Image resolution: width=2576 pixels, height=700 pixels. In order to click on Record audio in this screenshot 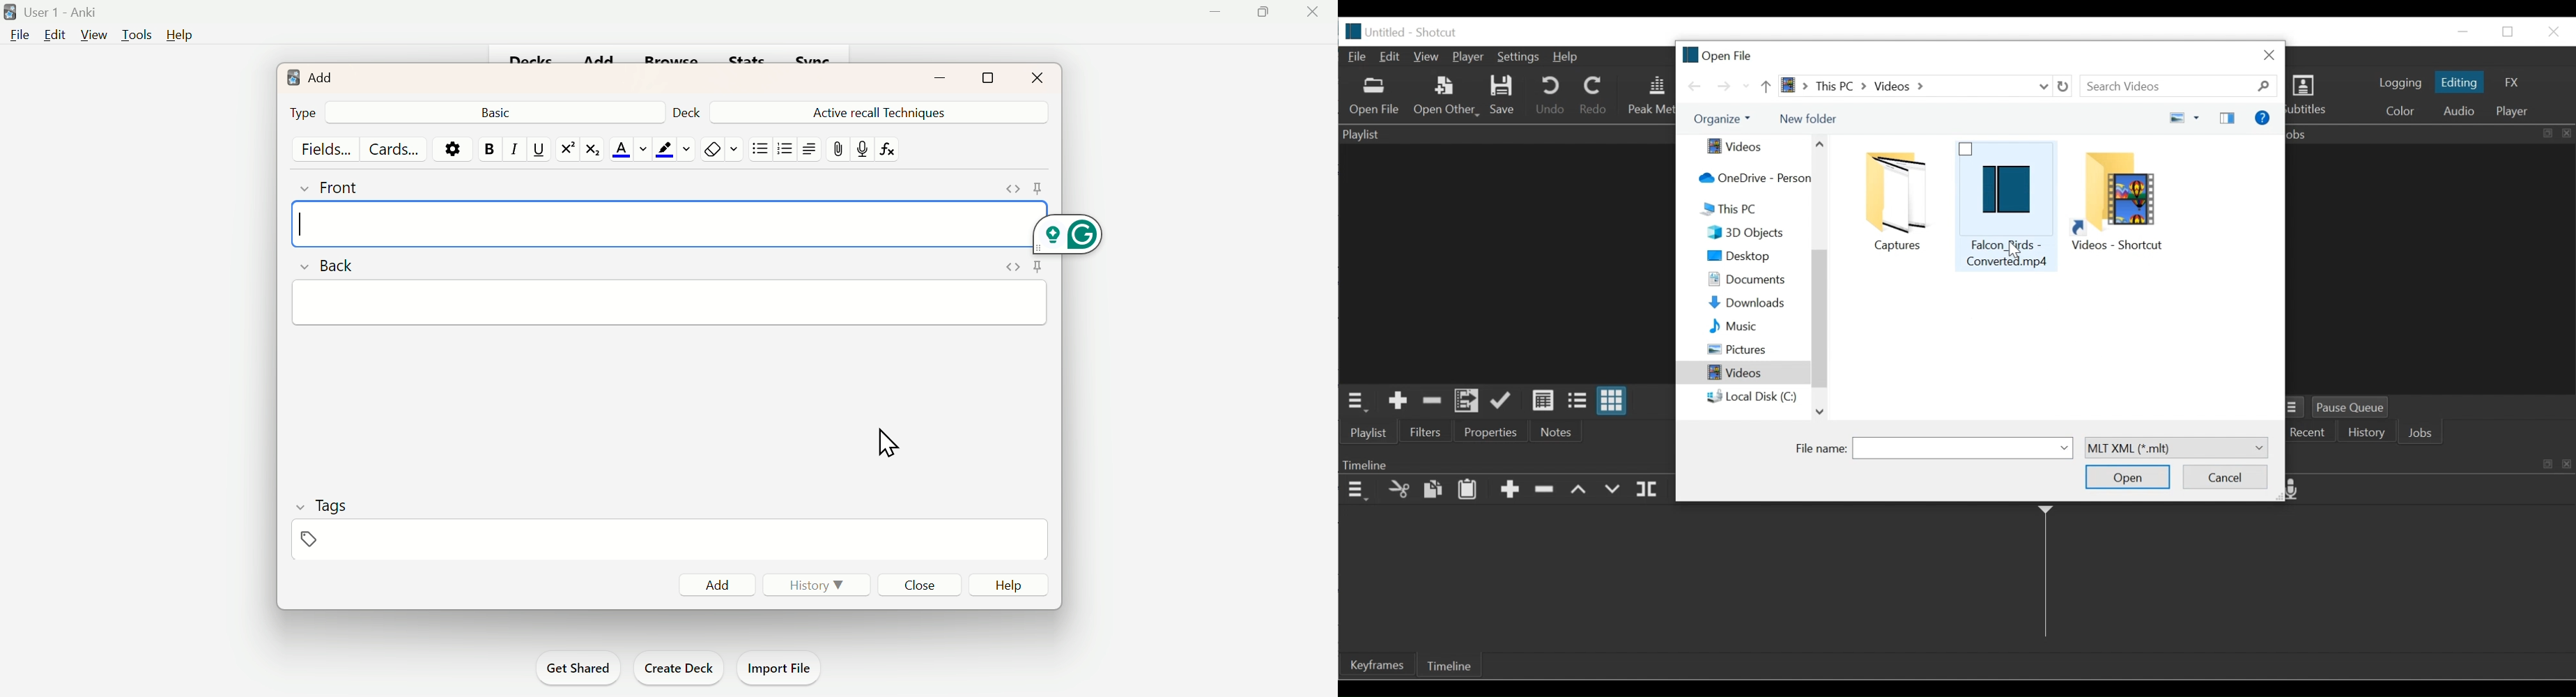, I will do `click(2298, 490)`.